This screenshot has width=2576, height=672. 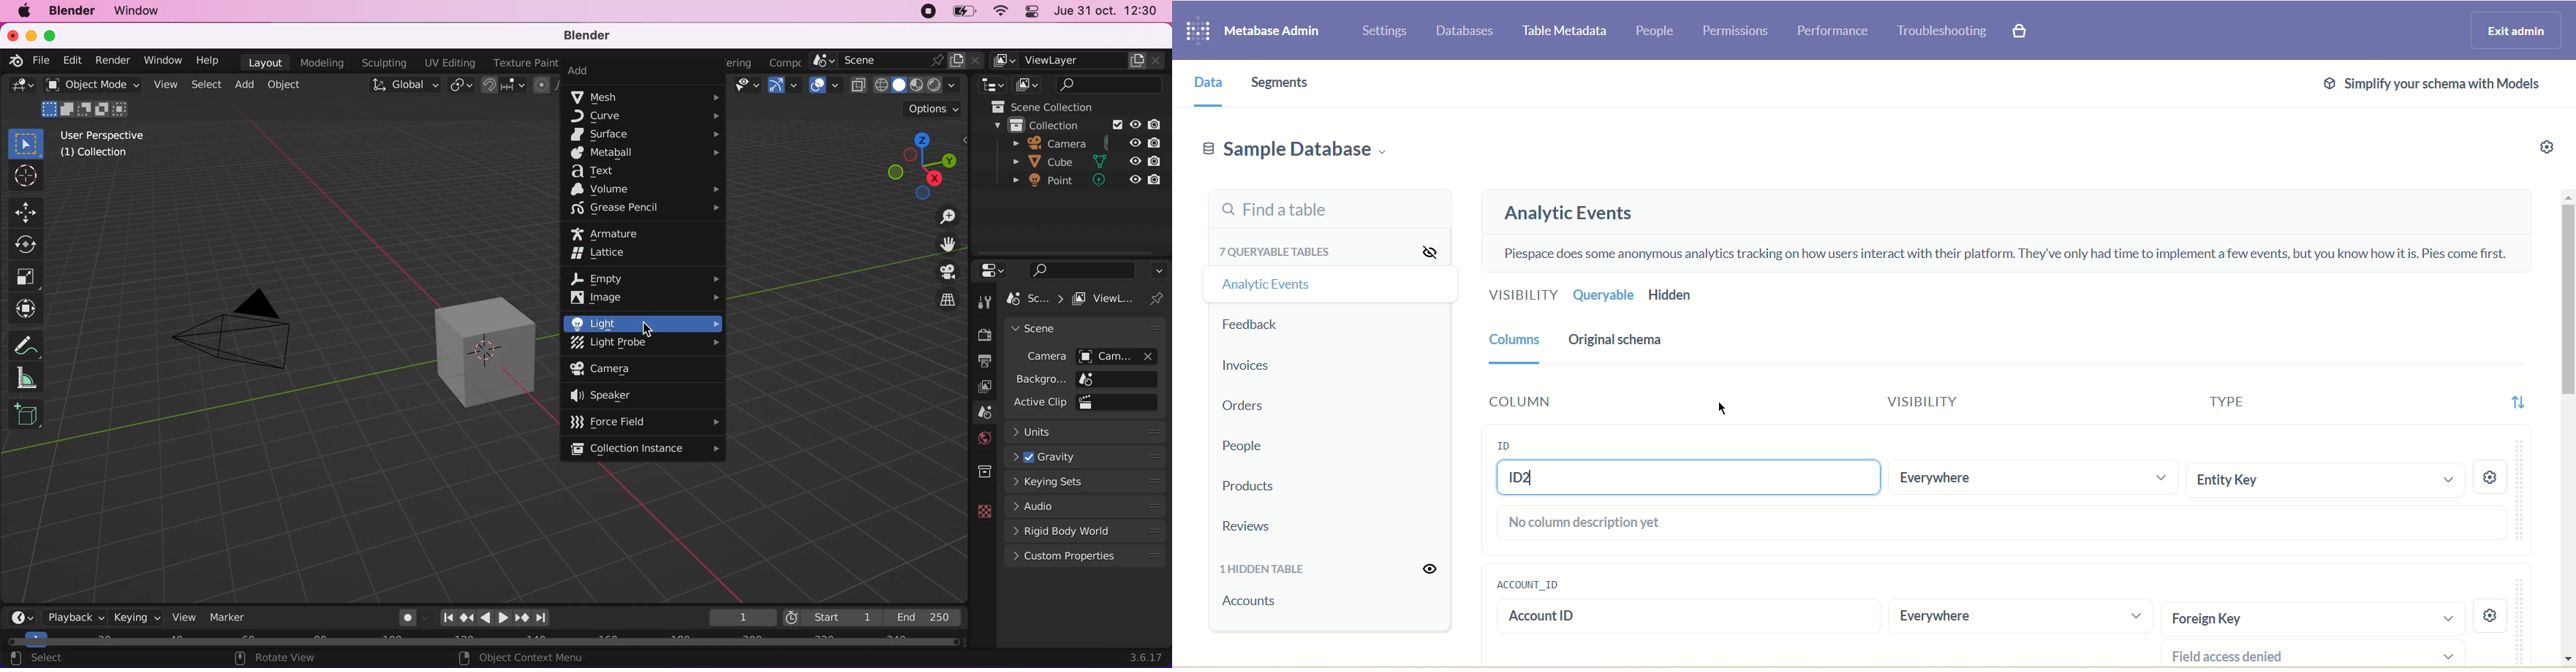 I want to click on collection, so click(x=1036, y=124).